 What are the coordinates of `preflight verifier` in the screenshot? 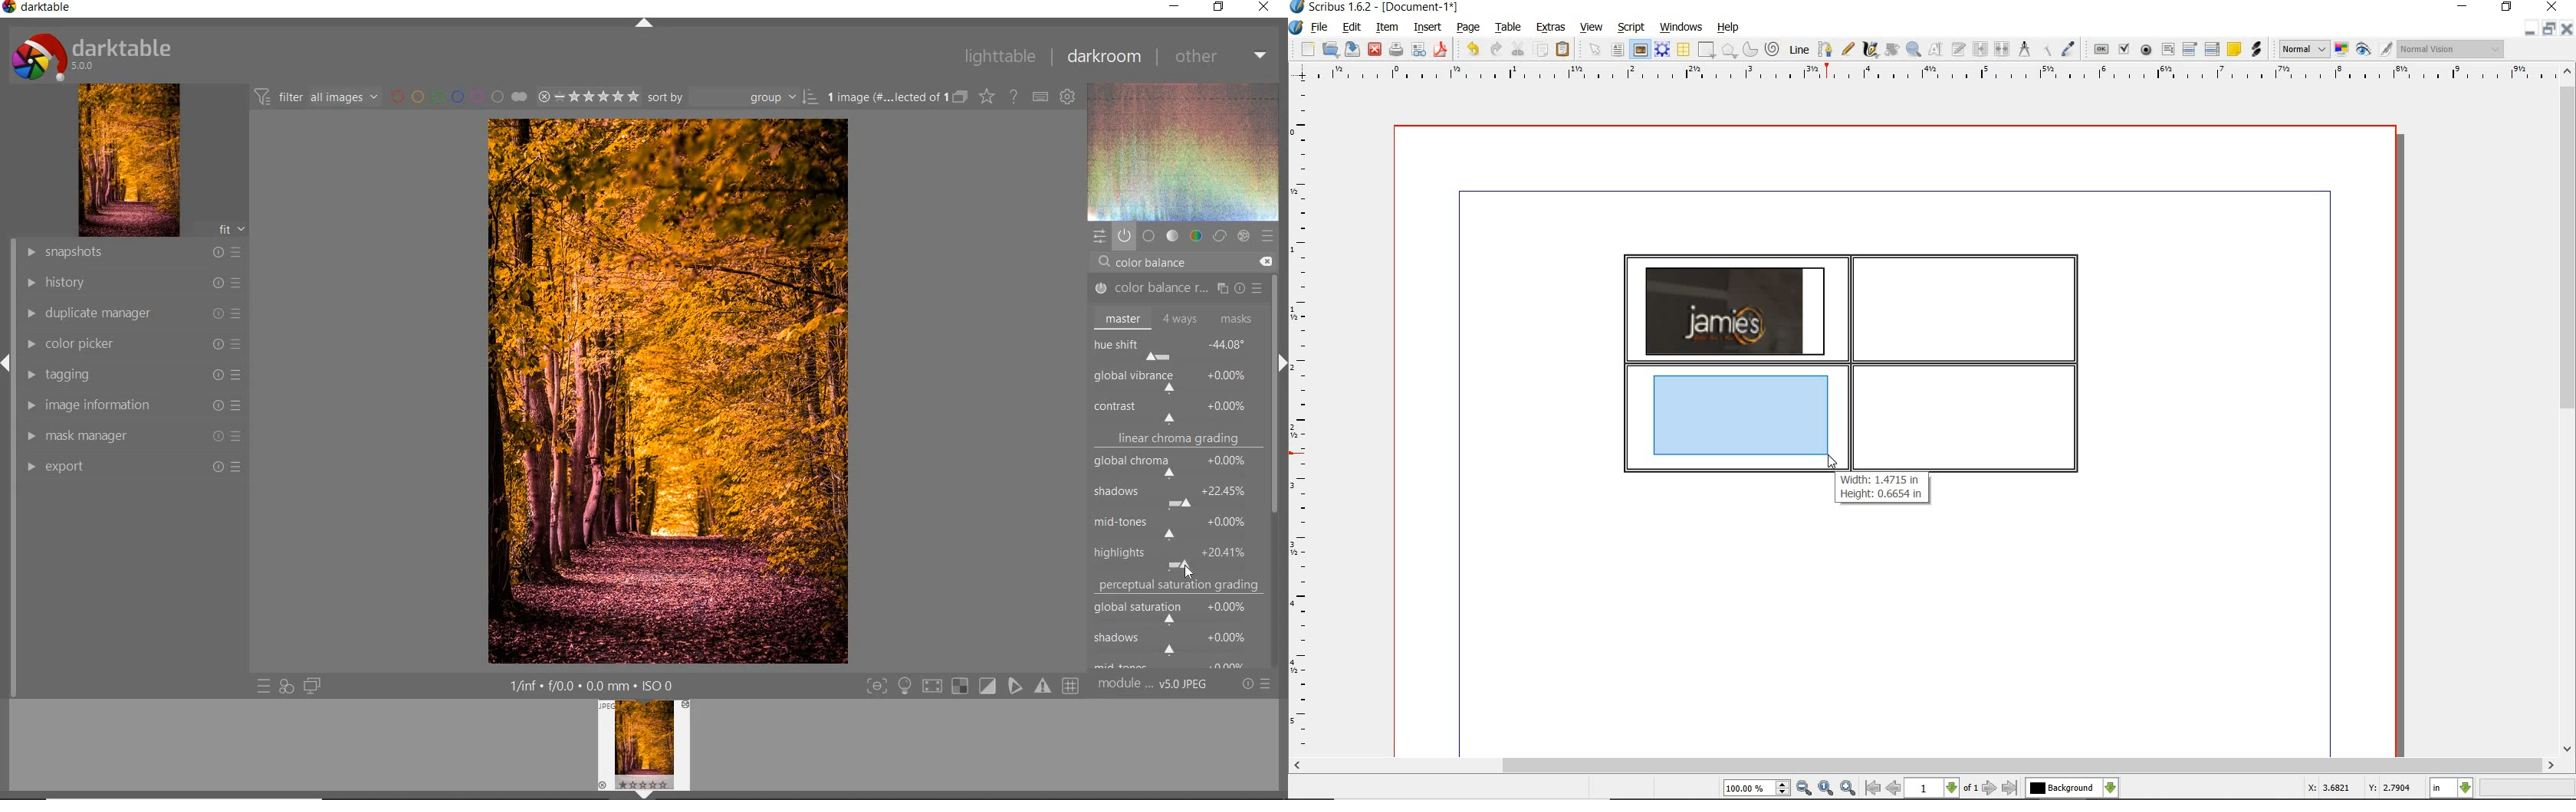 It's located at (1418, 51).